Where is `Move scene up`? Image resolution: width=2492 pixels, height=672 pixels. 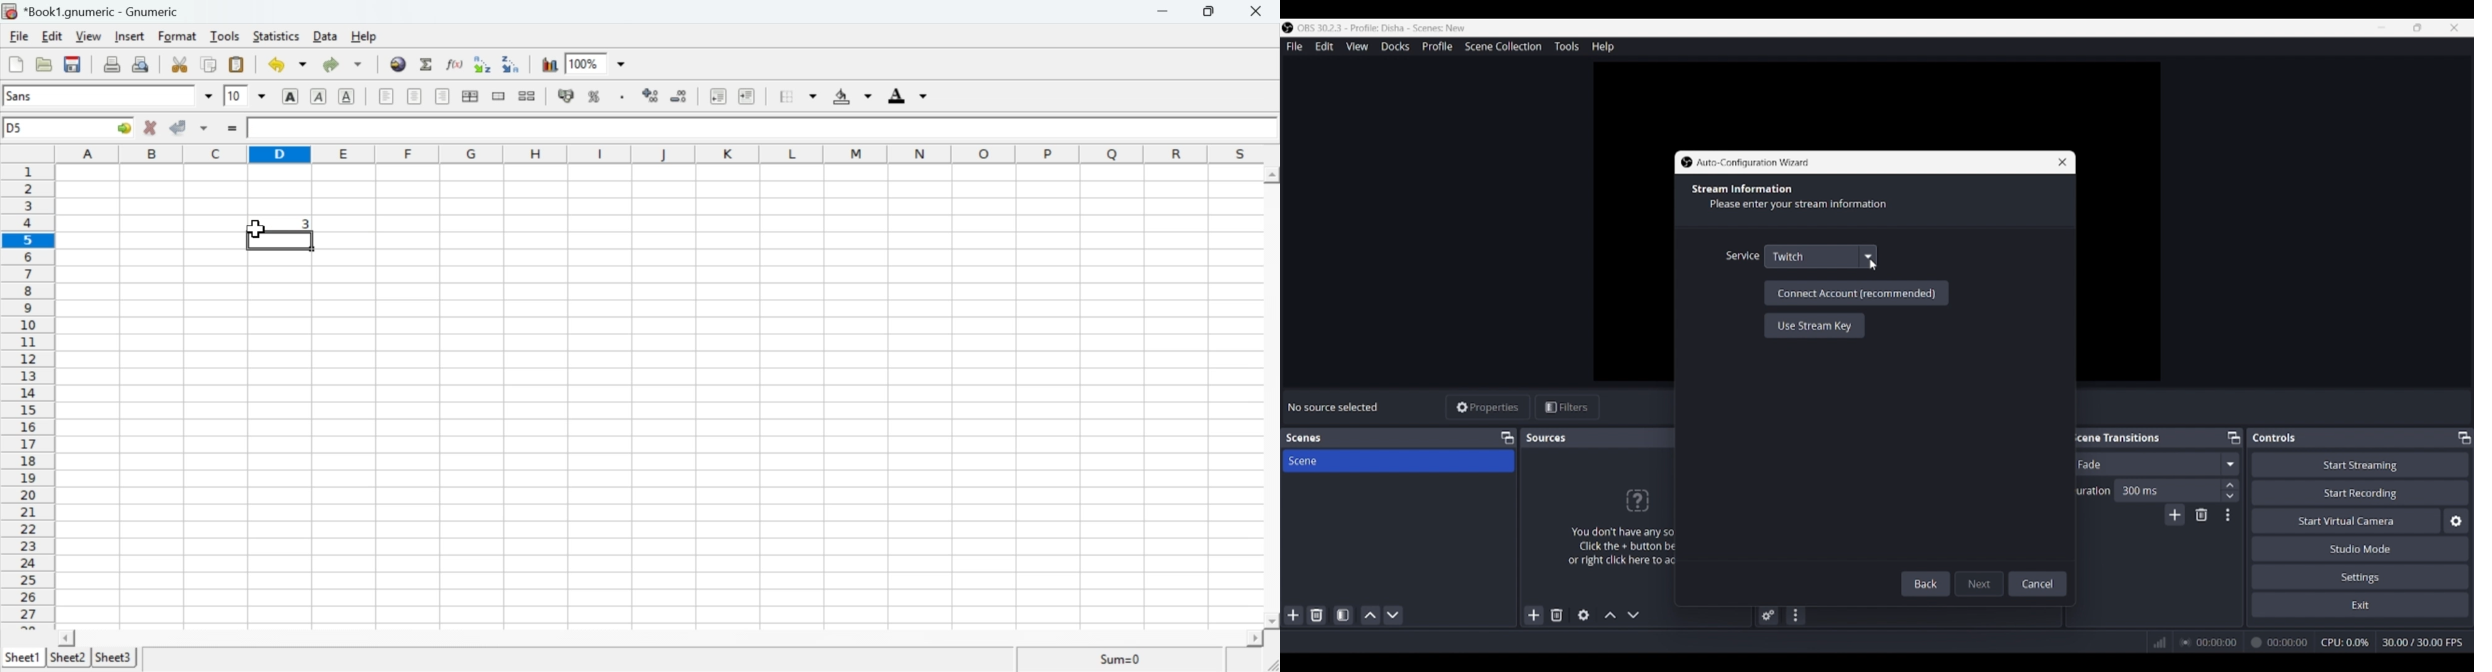 Move scene up is located at coordinates (1371, 615).